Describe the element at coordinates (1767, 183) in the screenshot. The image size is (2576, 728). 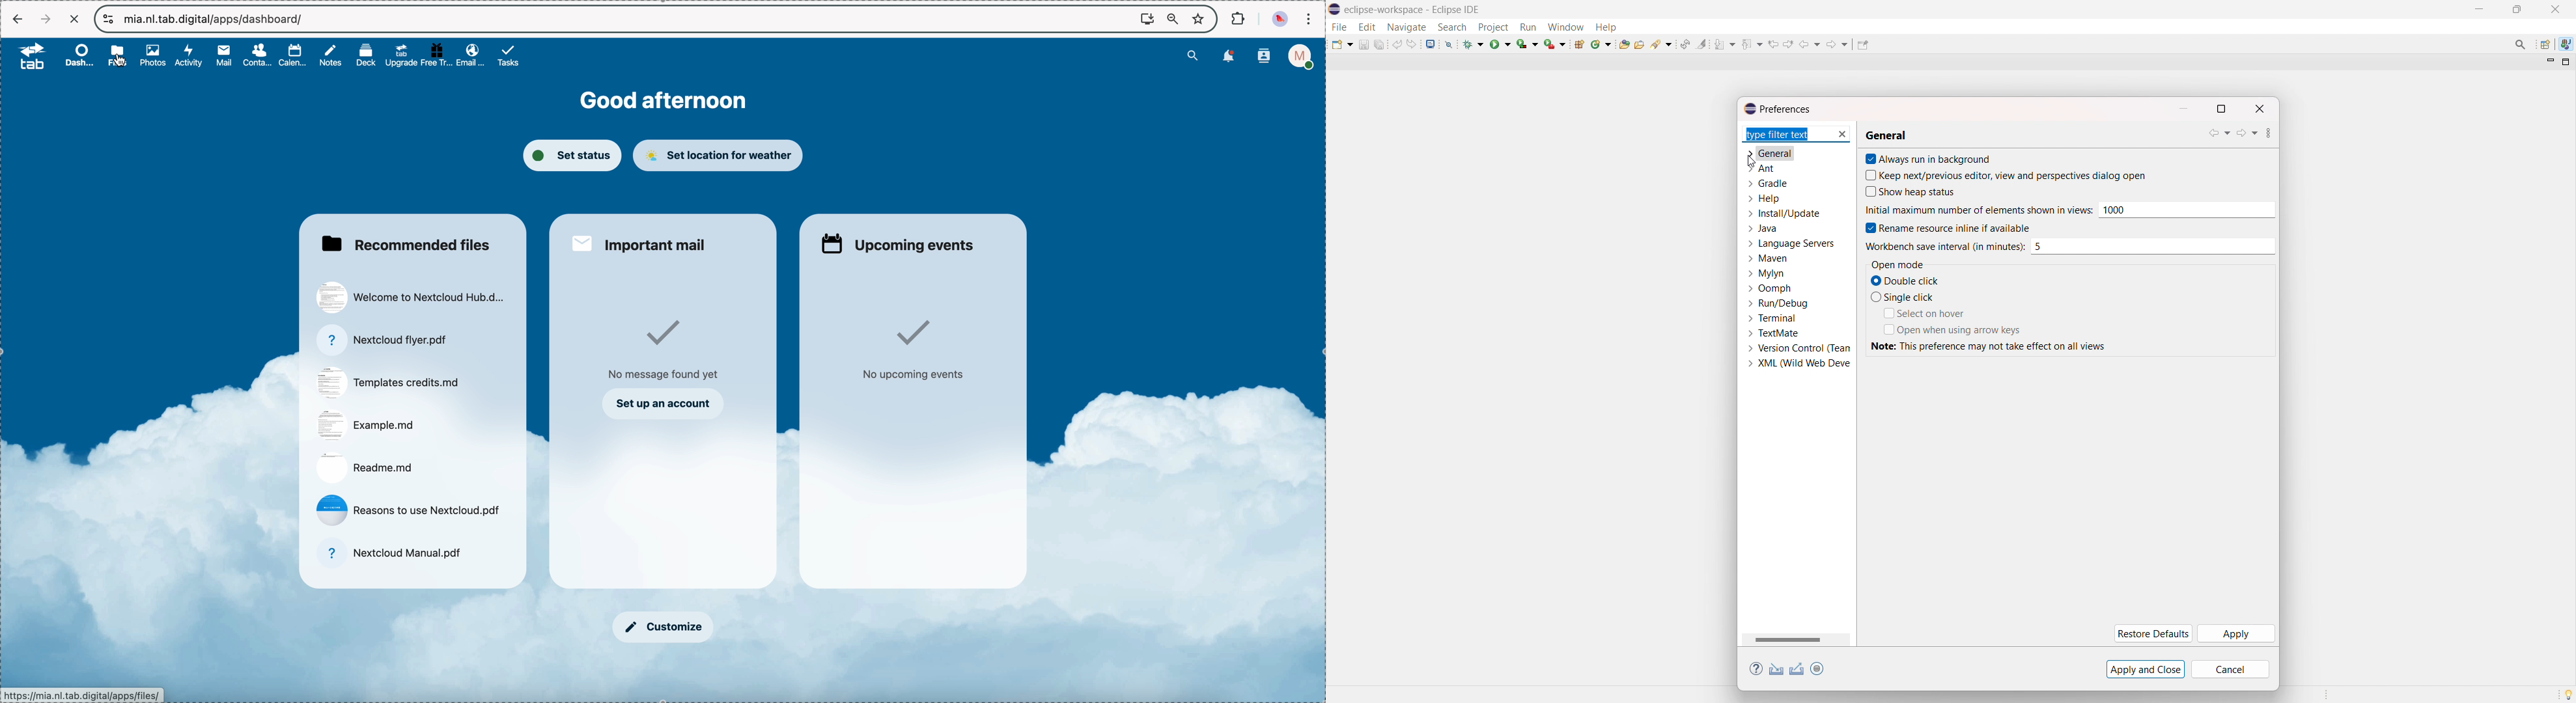
I see `gradle` at that location.